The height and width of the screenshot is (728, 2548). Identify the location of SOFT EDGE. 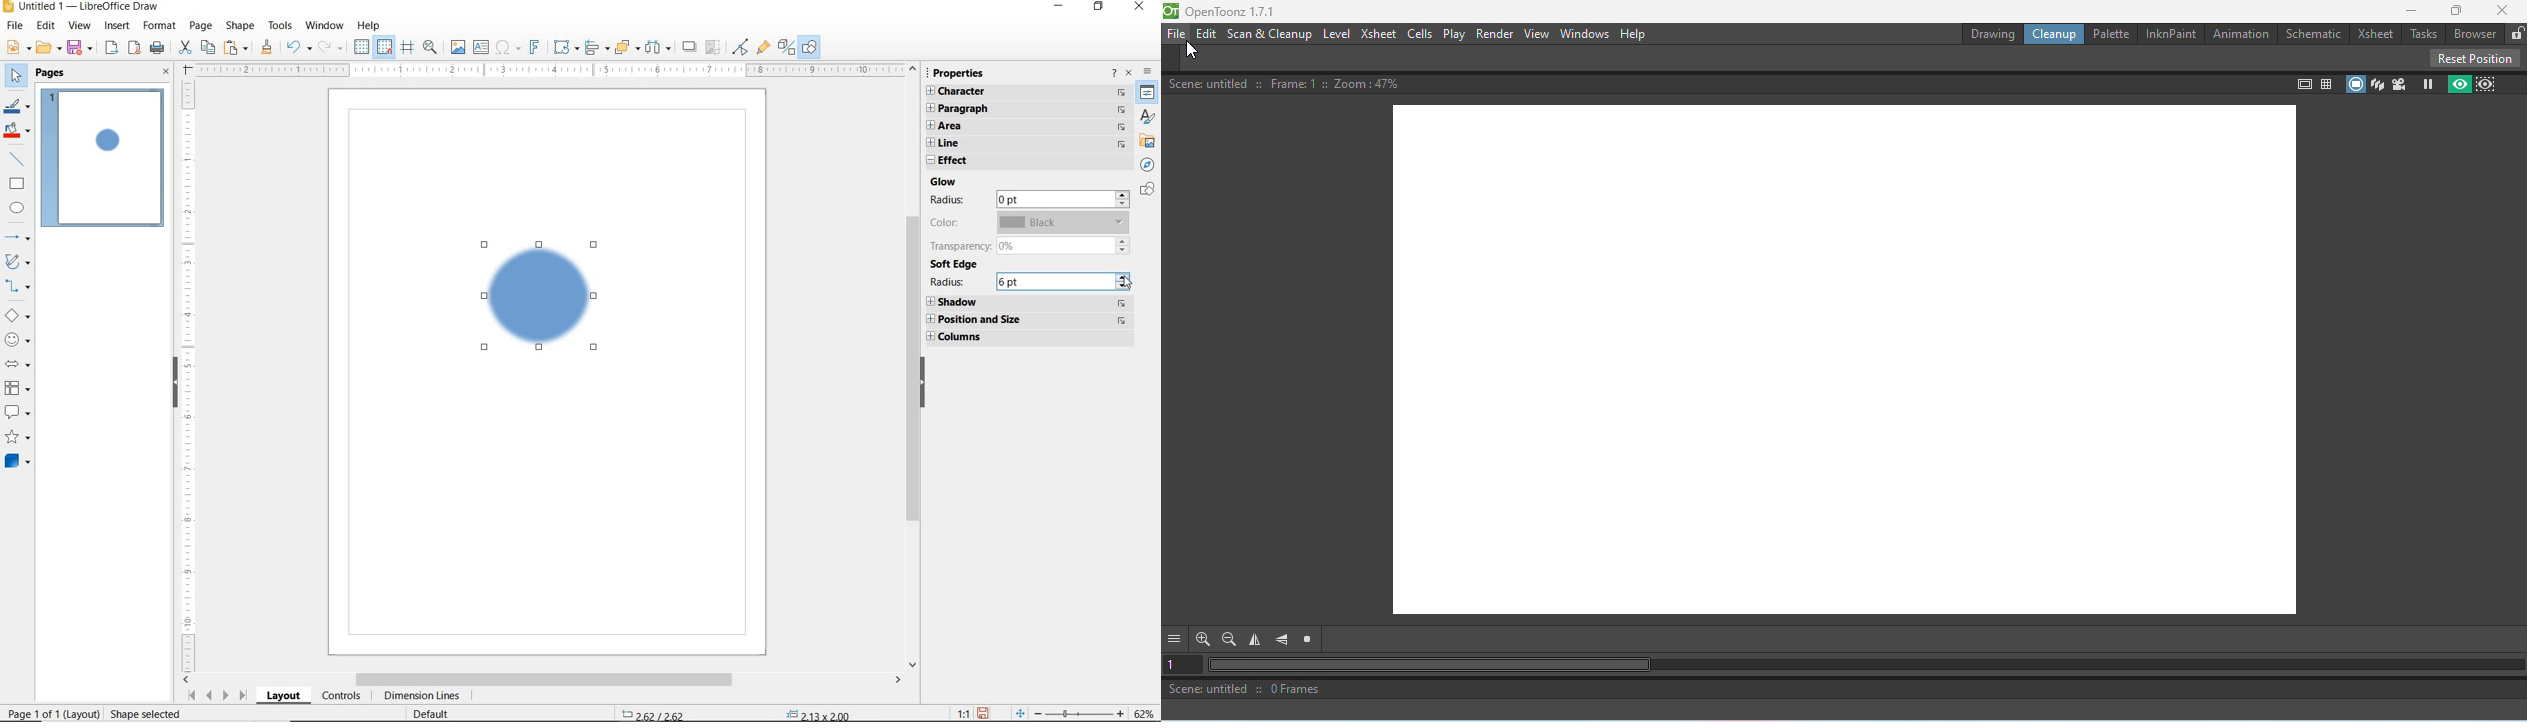
(955, 265).